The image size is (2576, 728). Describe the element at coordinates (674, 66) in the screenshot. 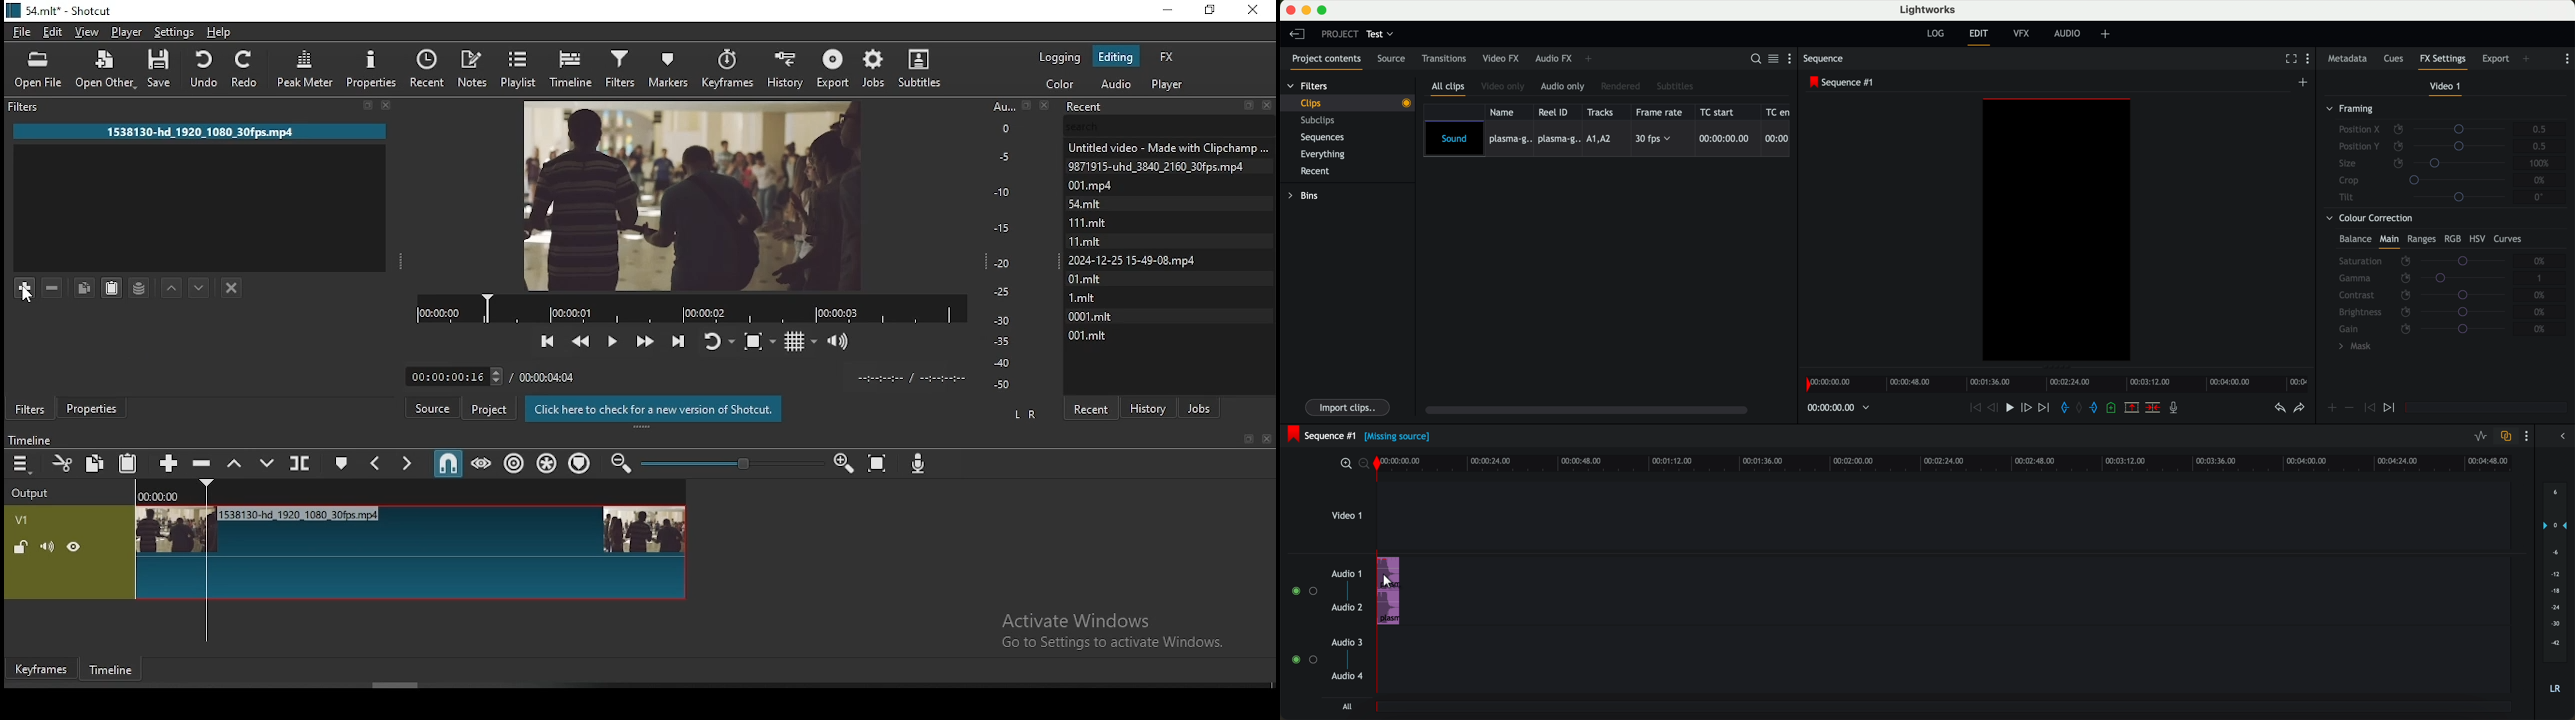

I see `markers` at that location.